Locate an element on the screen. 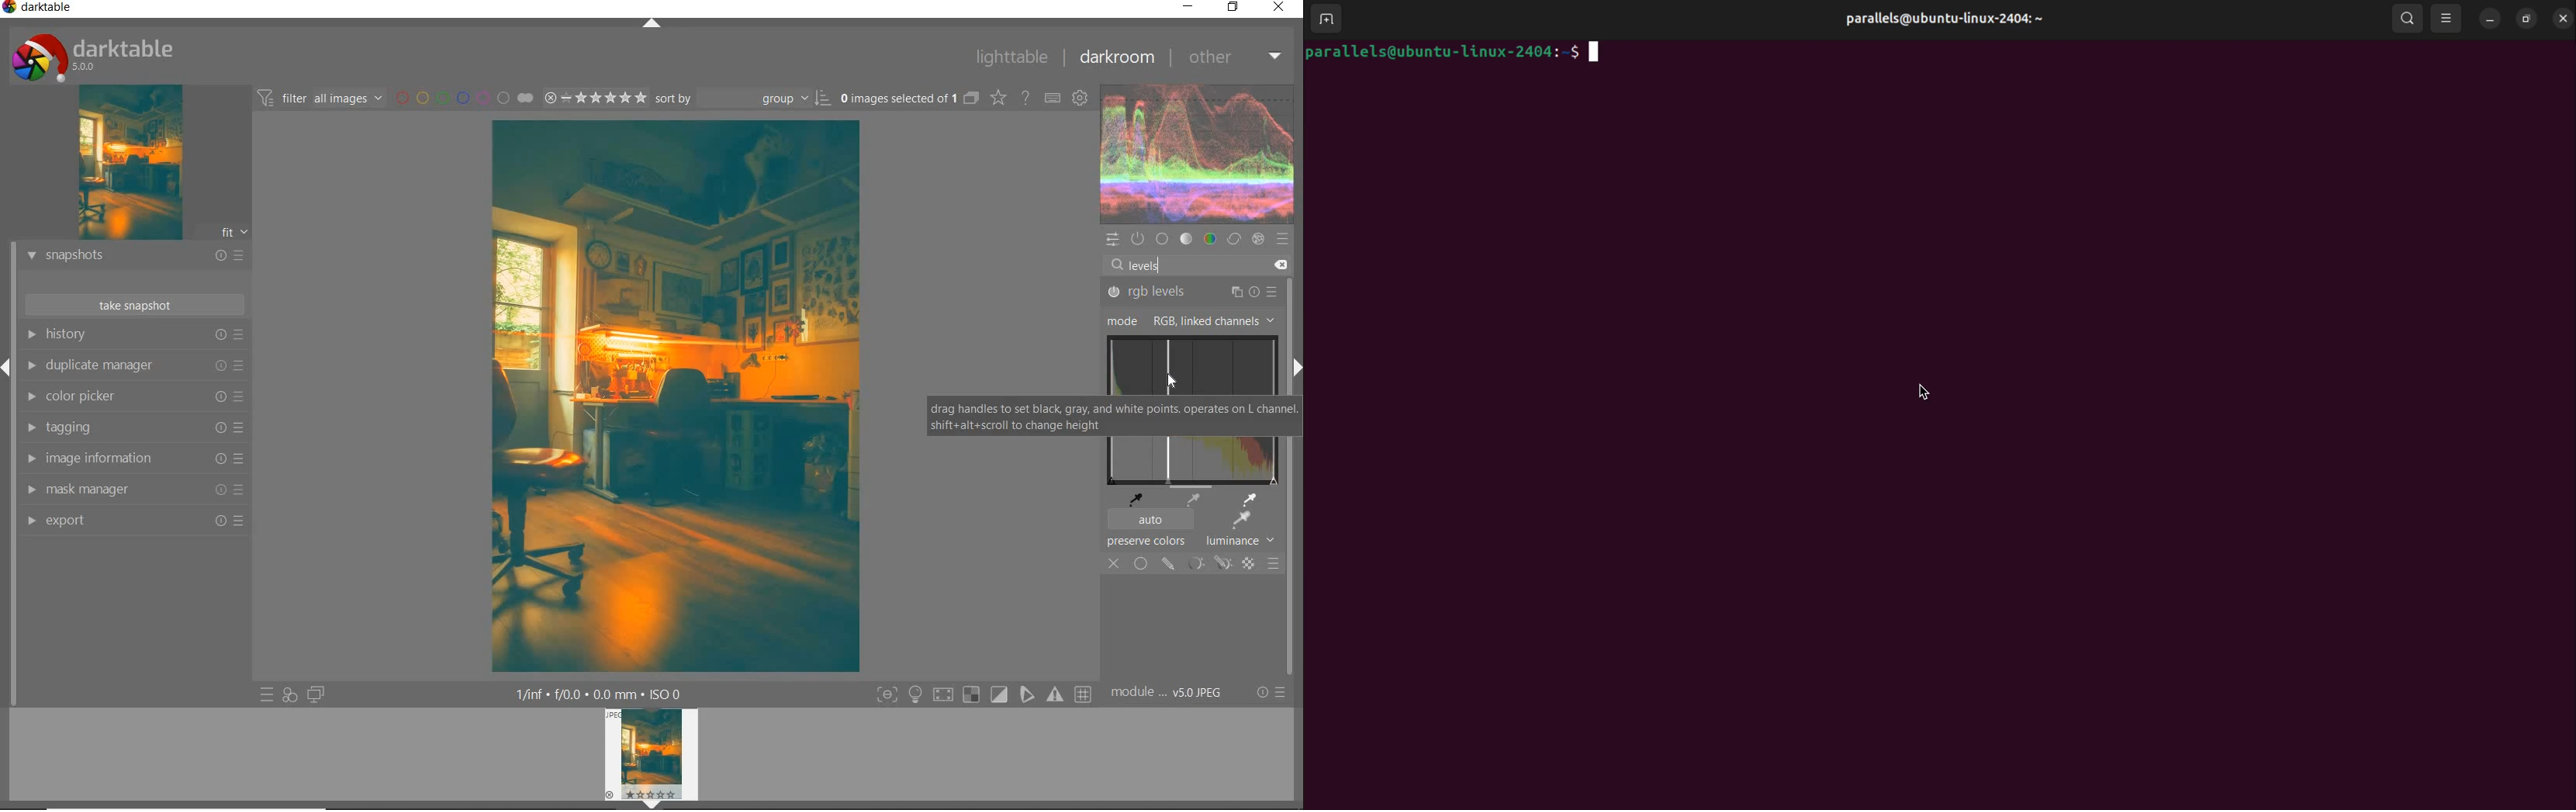 The image size is (2576, 812). preserve colors is located at coordinates (1146, 542).